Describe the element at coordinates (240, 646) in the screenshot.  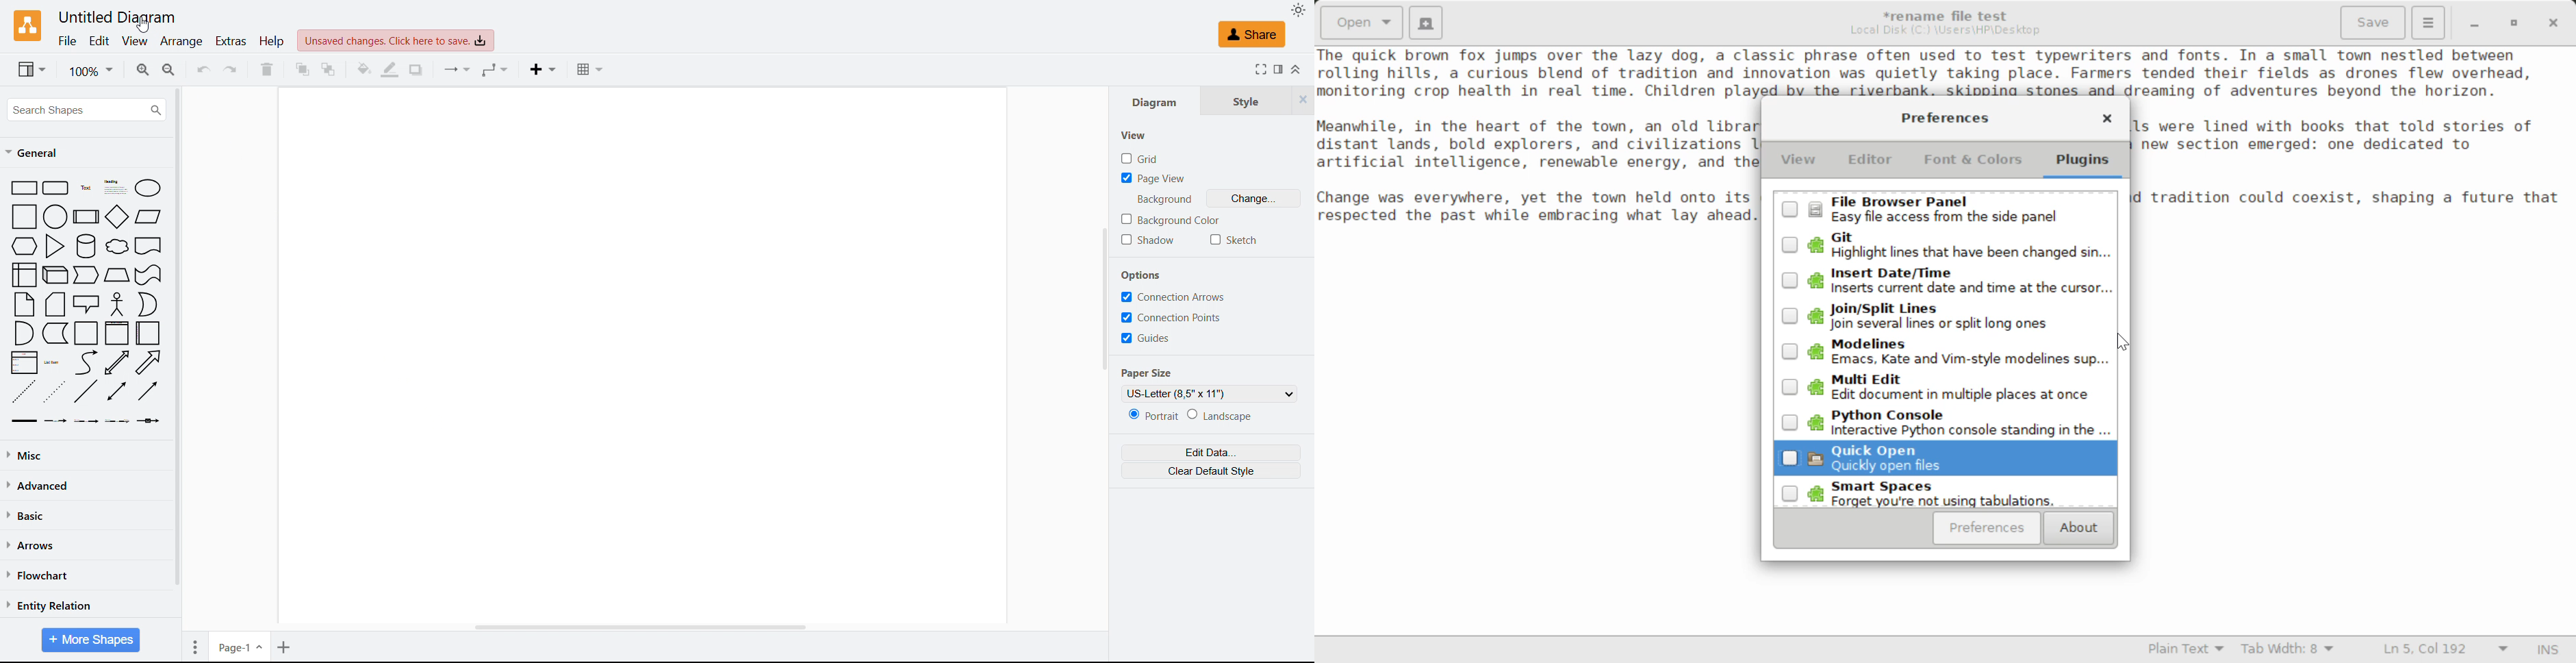
I see `Page one ` at that location.